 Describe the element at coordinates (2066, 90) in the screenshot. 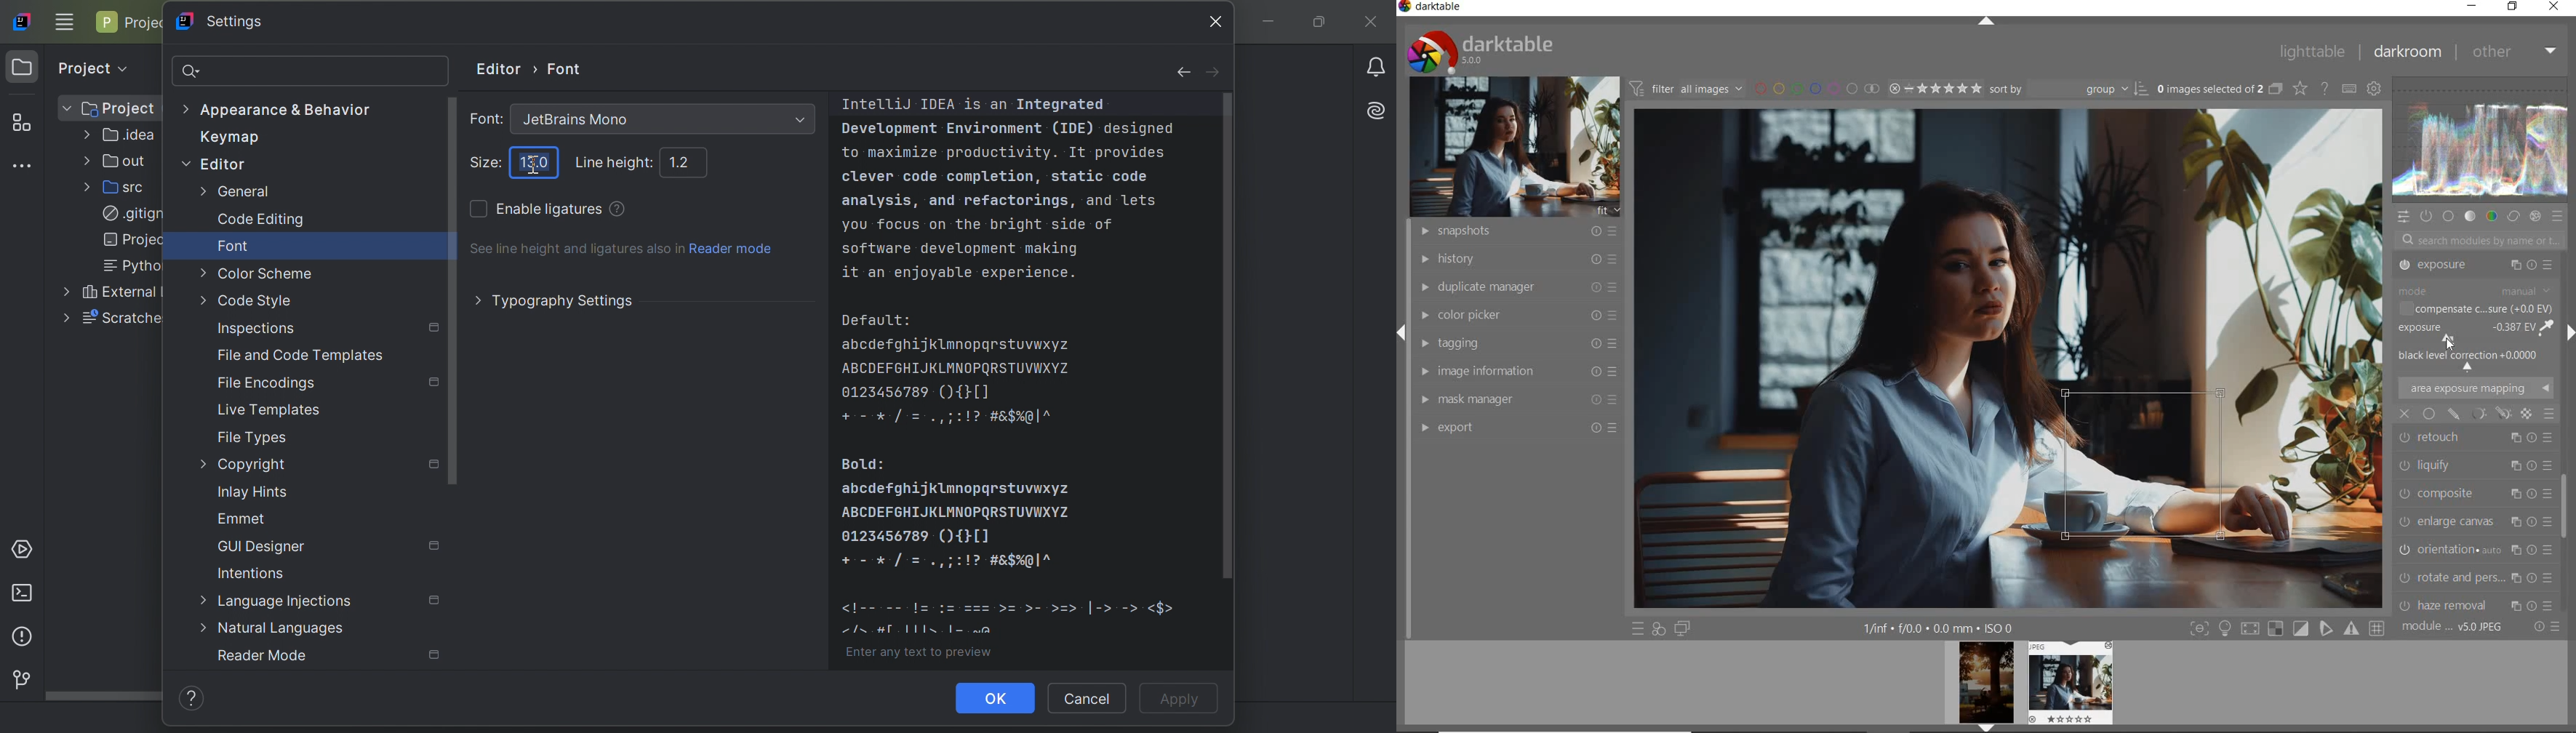

I see `SORT` at that location.